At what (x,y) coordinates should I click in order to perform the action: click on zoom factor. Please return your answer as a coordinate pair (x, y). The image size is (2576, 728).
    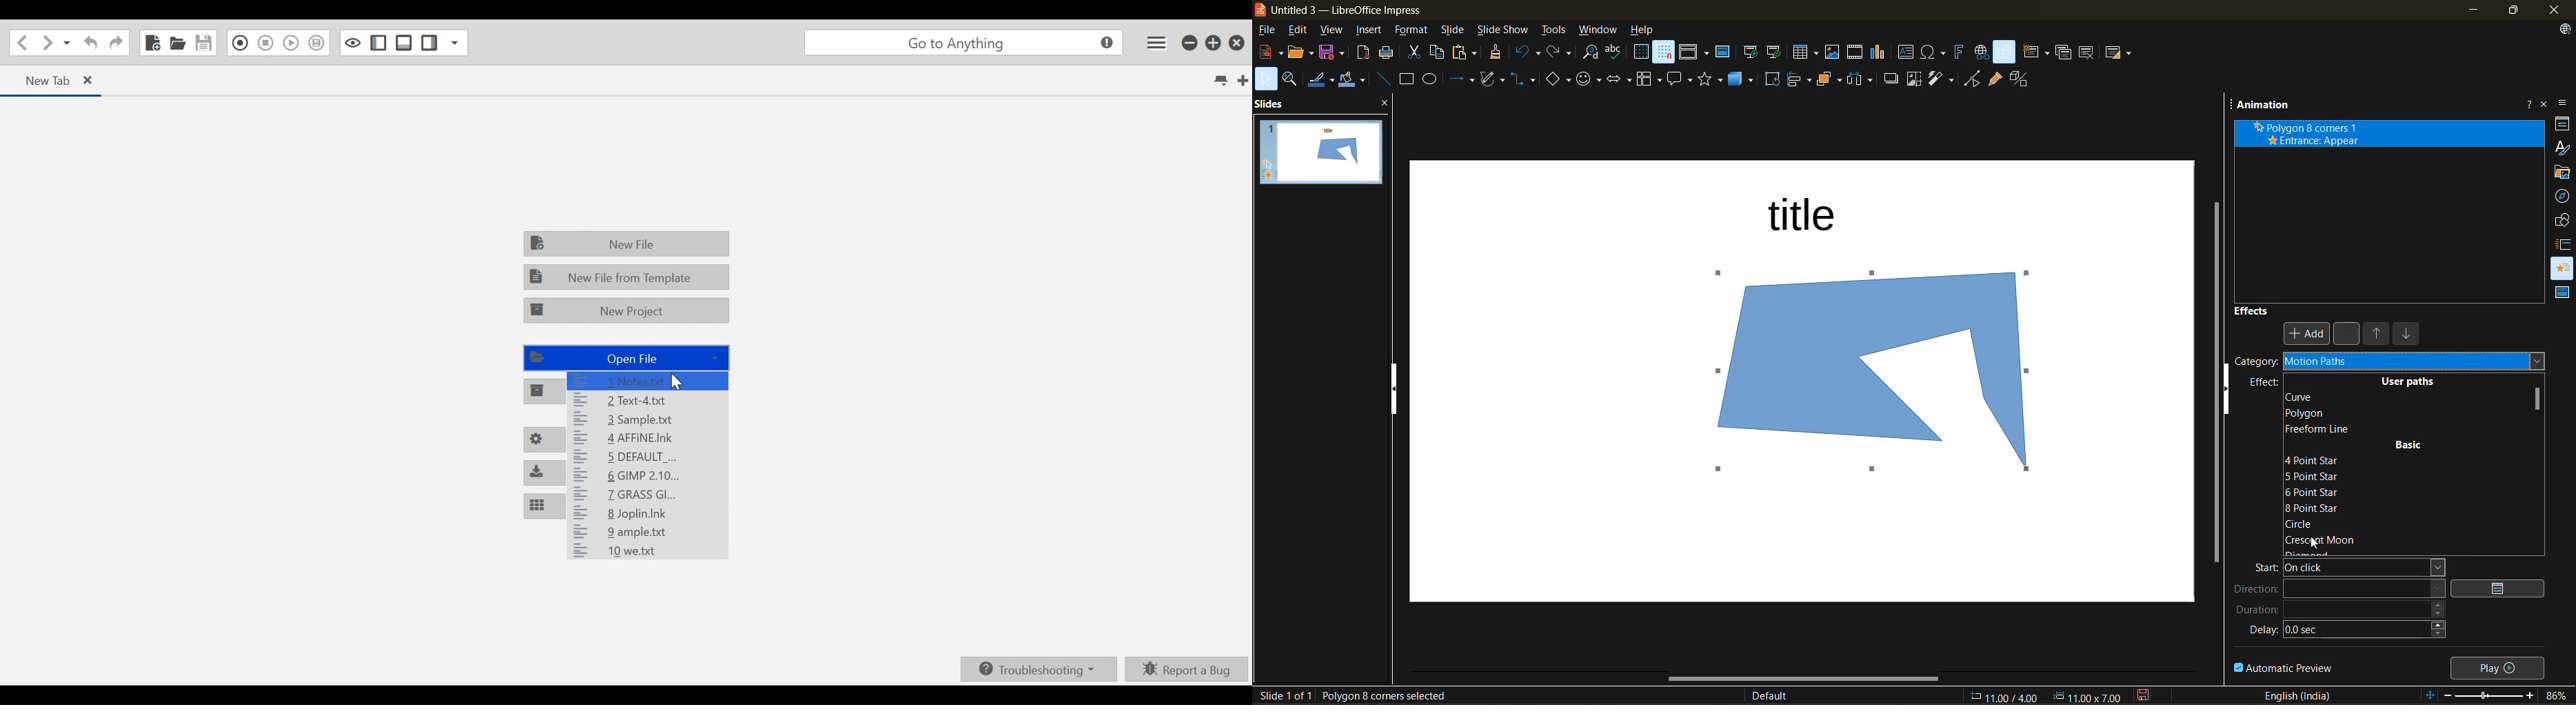
    Looking at the image, I should click on (2553, 695).